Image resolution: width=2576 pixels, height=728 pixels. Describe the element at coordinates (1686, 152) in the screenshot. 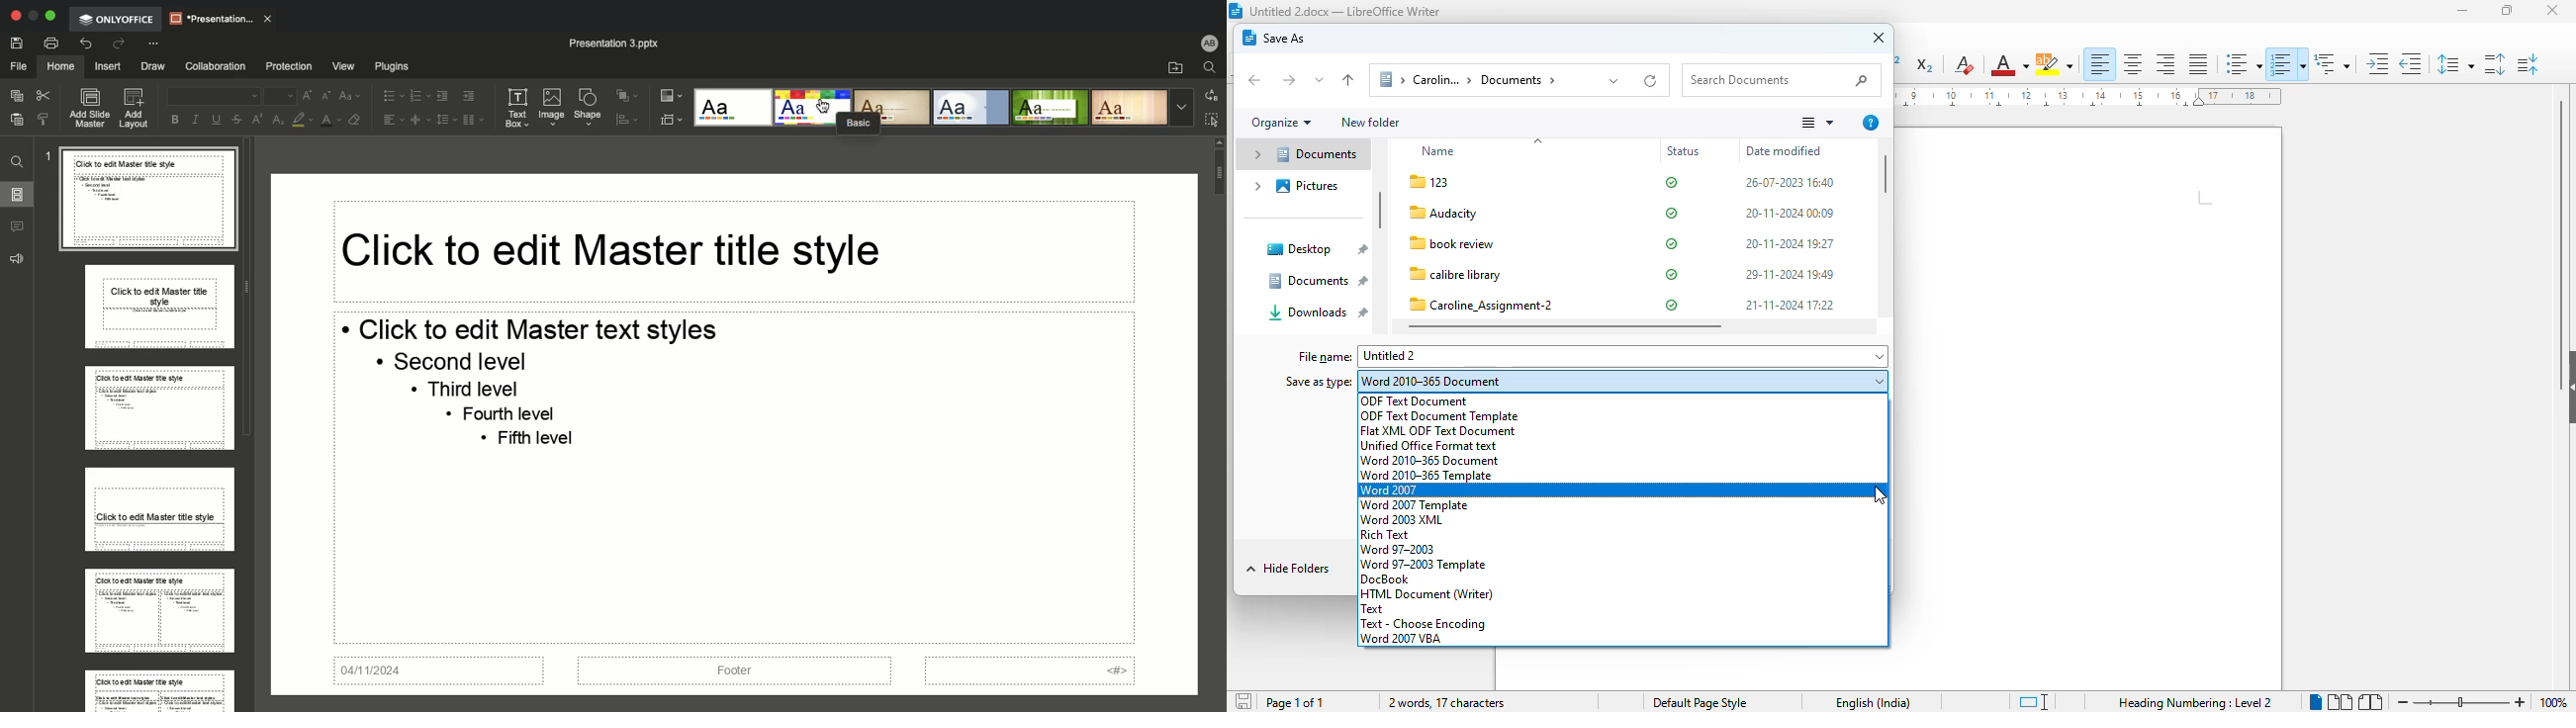

I see `status` at that location.